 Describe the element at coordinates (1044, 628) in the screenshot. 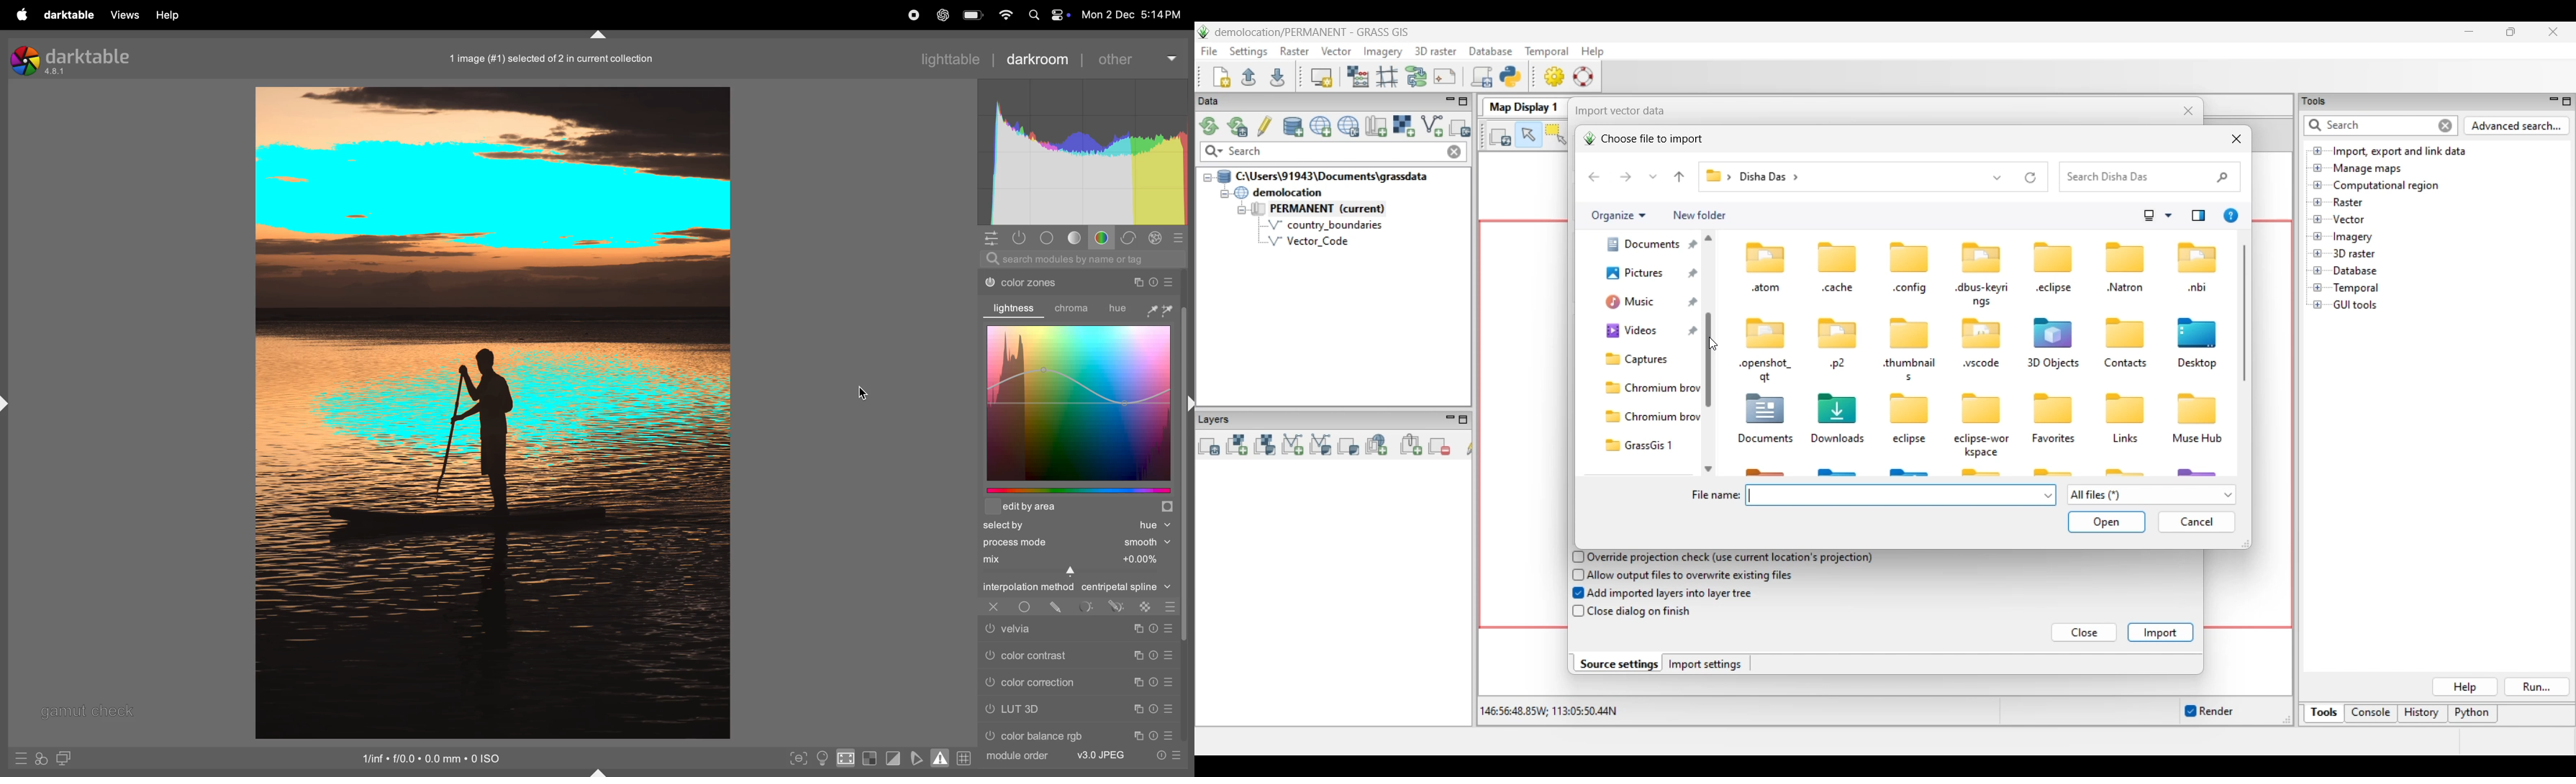

I see `velvia` at that location.